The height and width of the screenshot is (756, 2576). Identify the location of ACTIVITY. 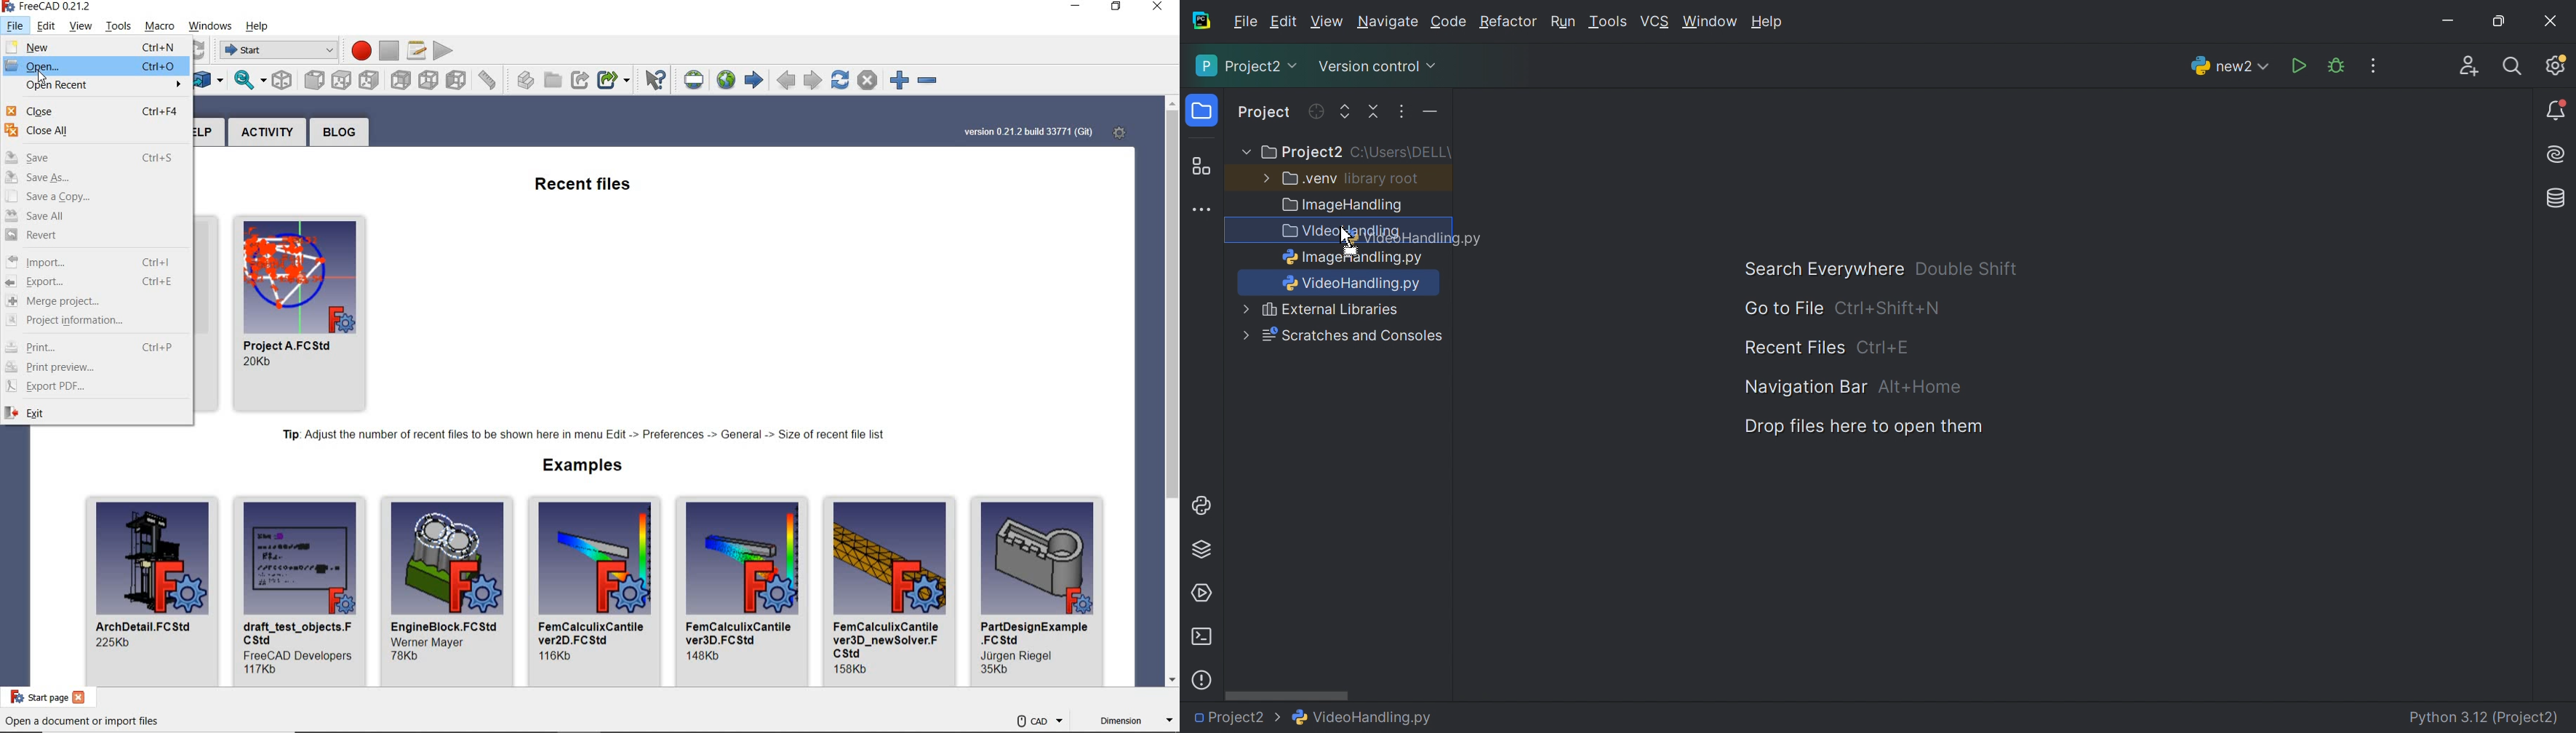
(267, 132).